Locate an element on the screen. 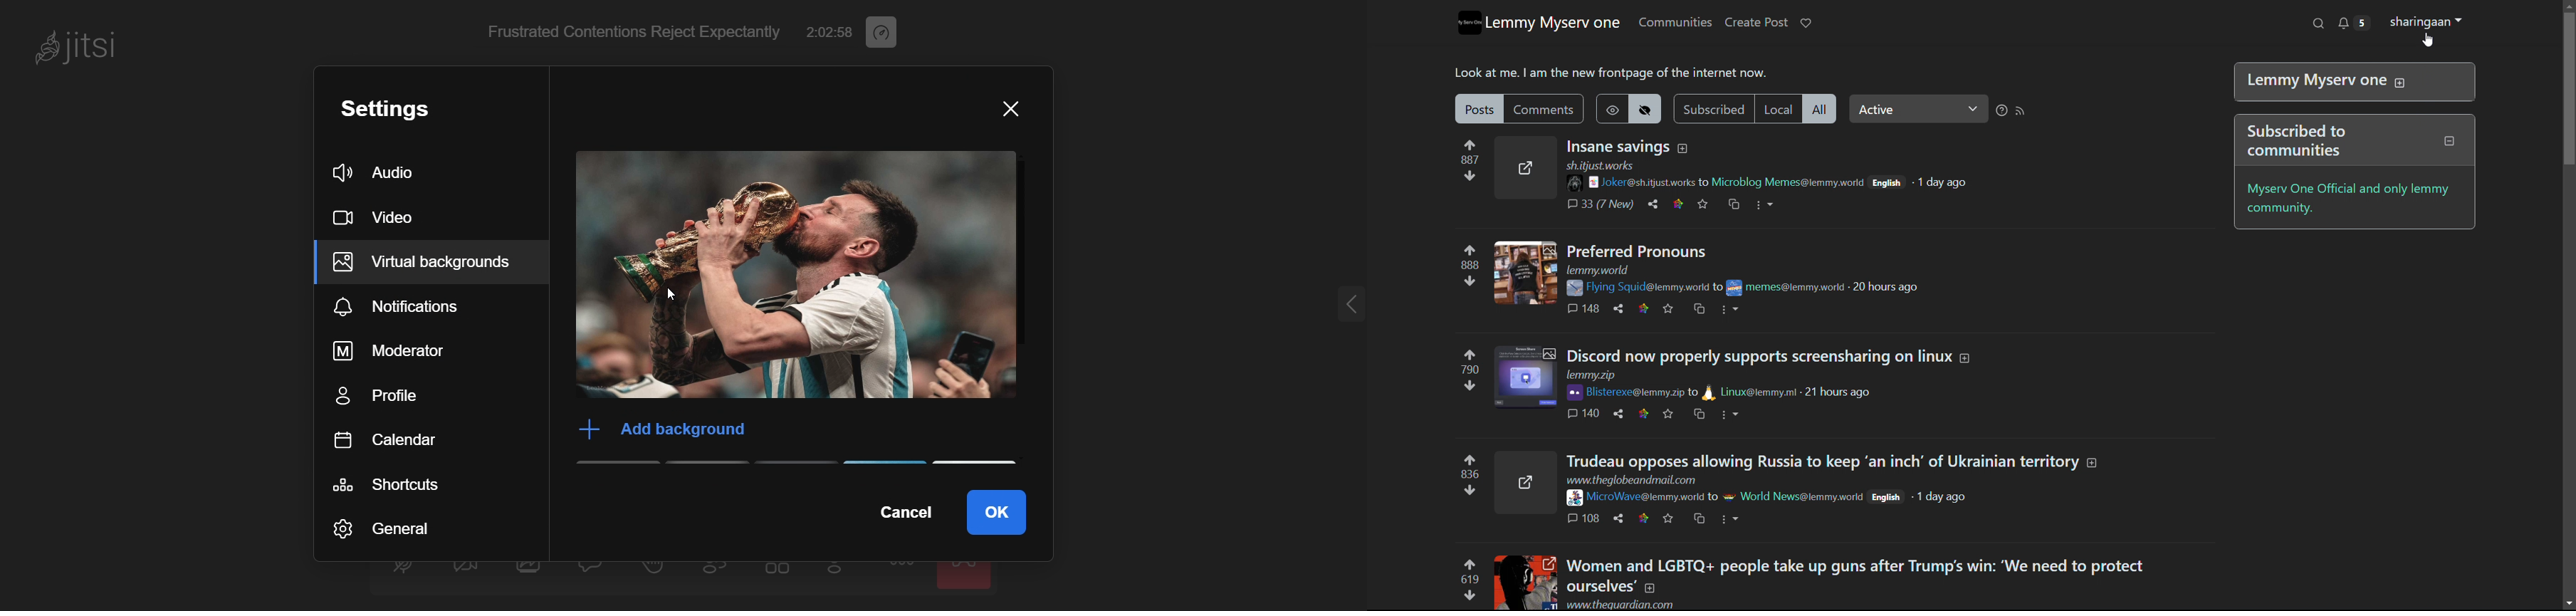 This screenshot has height=616, width=2576. Jitsi is located at coordinates (83, 46).